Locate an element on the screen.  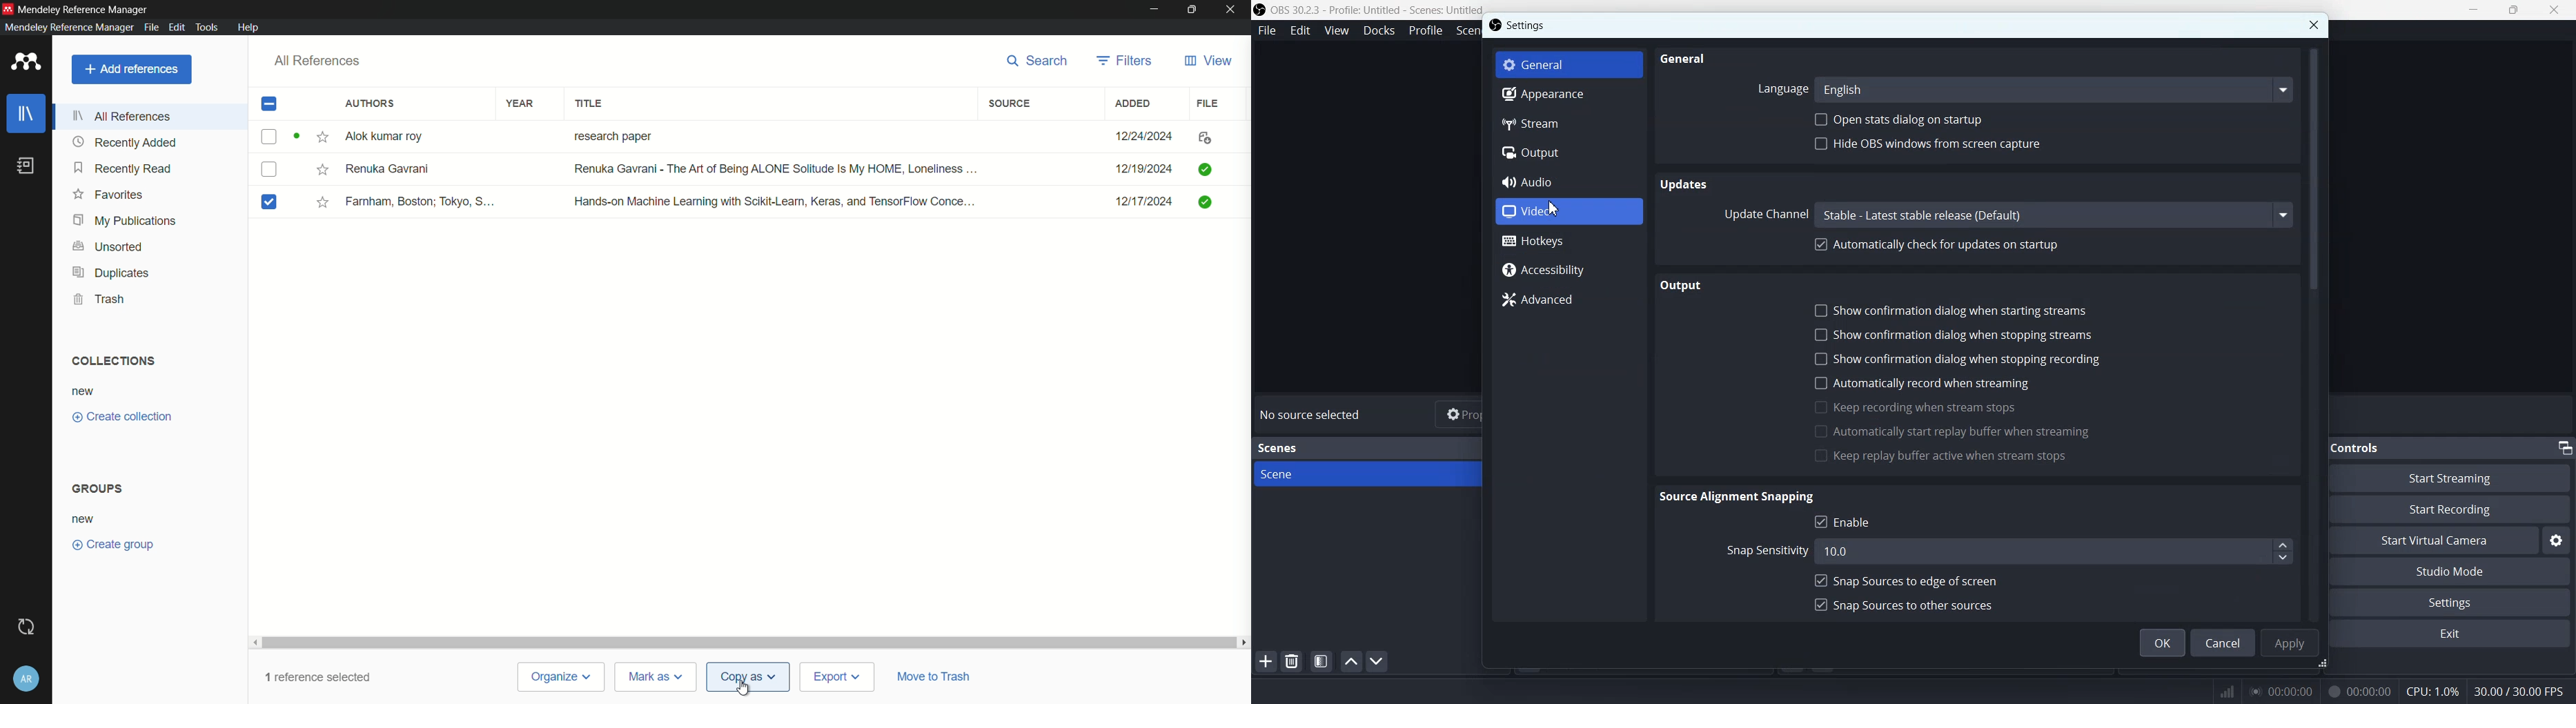
sync is located at coordinates (29, 625).